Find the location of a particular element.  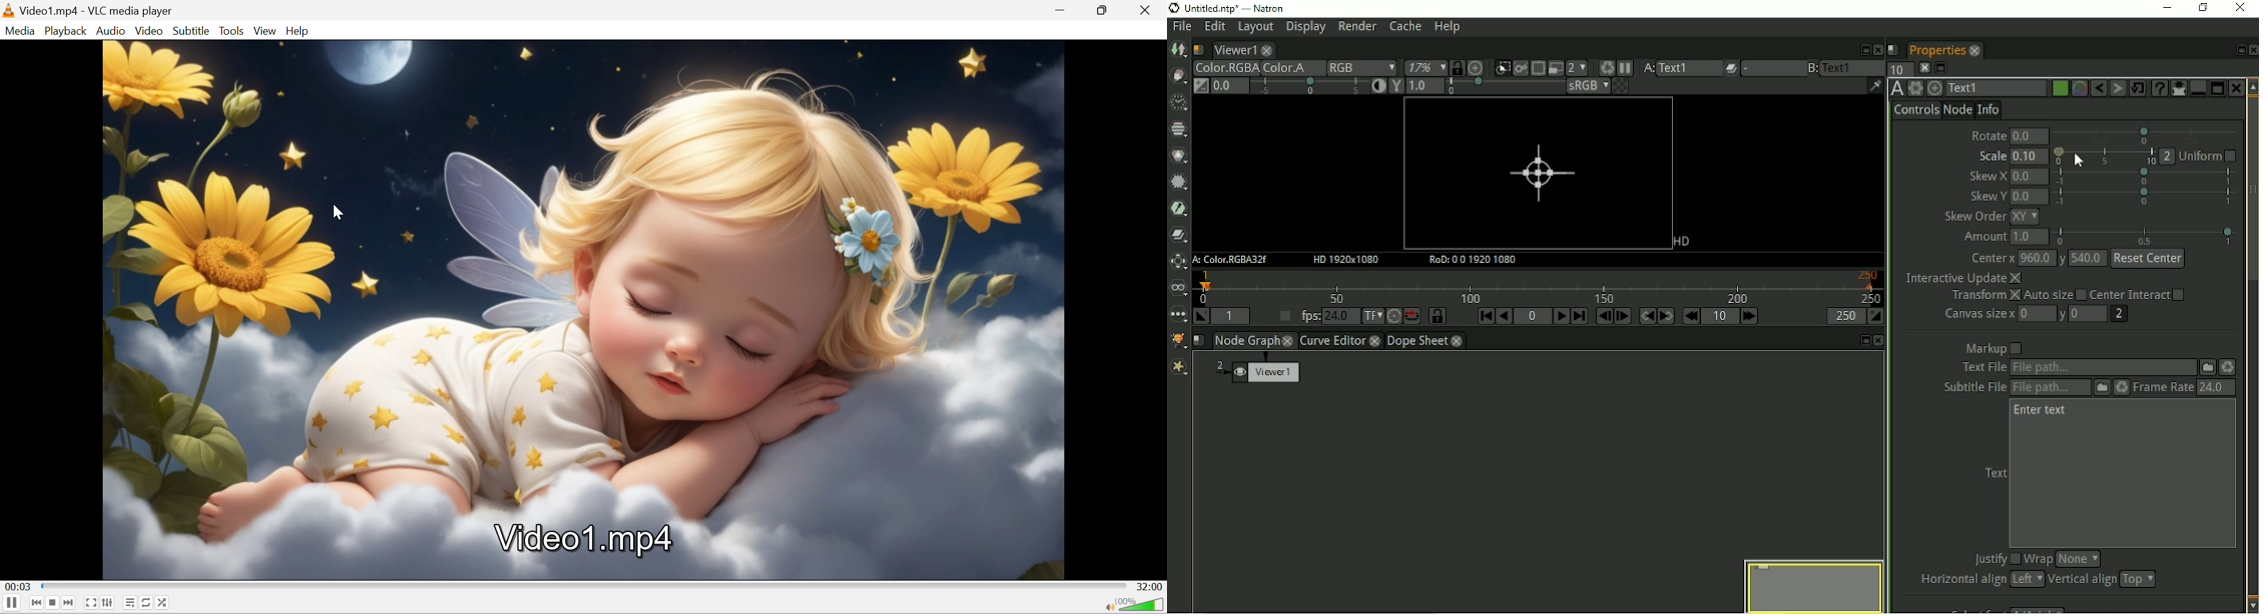

Viewer input A is located at coordinates (1674, 67).